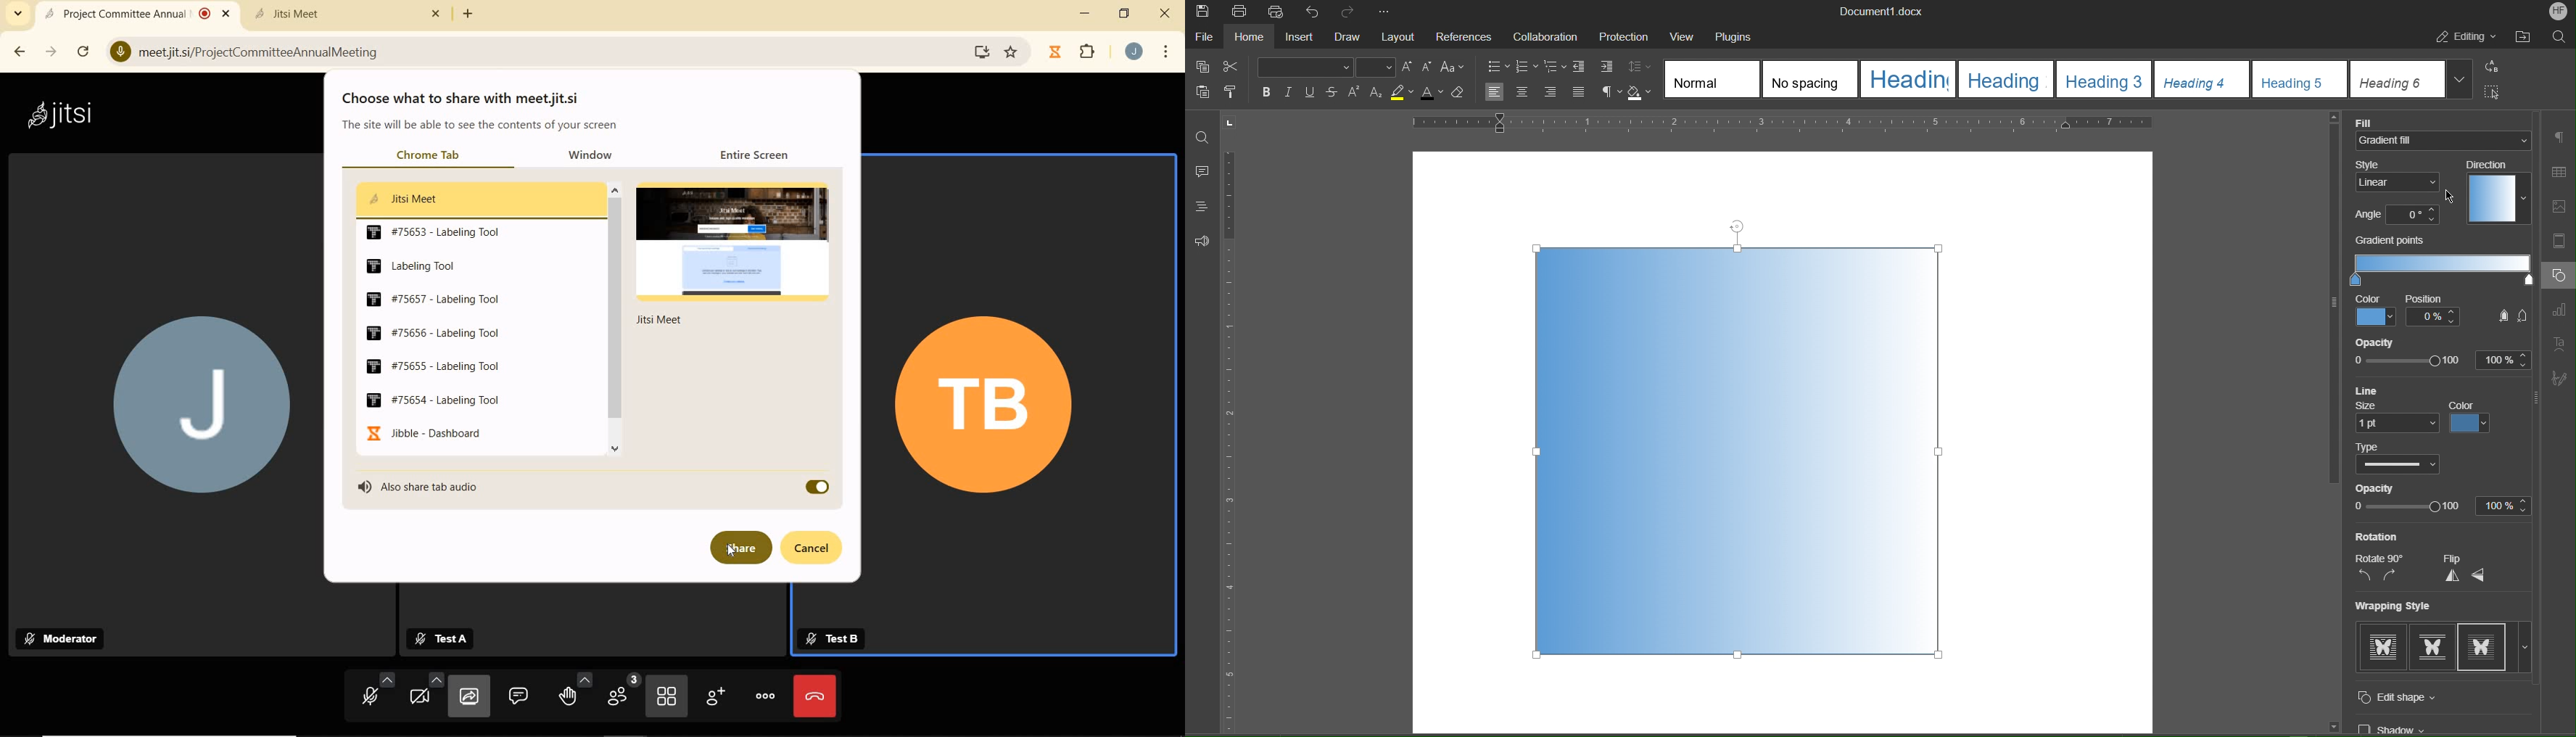  I want to click on Line type, so click(2399, 466).